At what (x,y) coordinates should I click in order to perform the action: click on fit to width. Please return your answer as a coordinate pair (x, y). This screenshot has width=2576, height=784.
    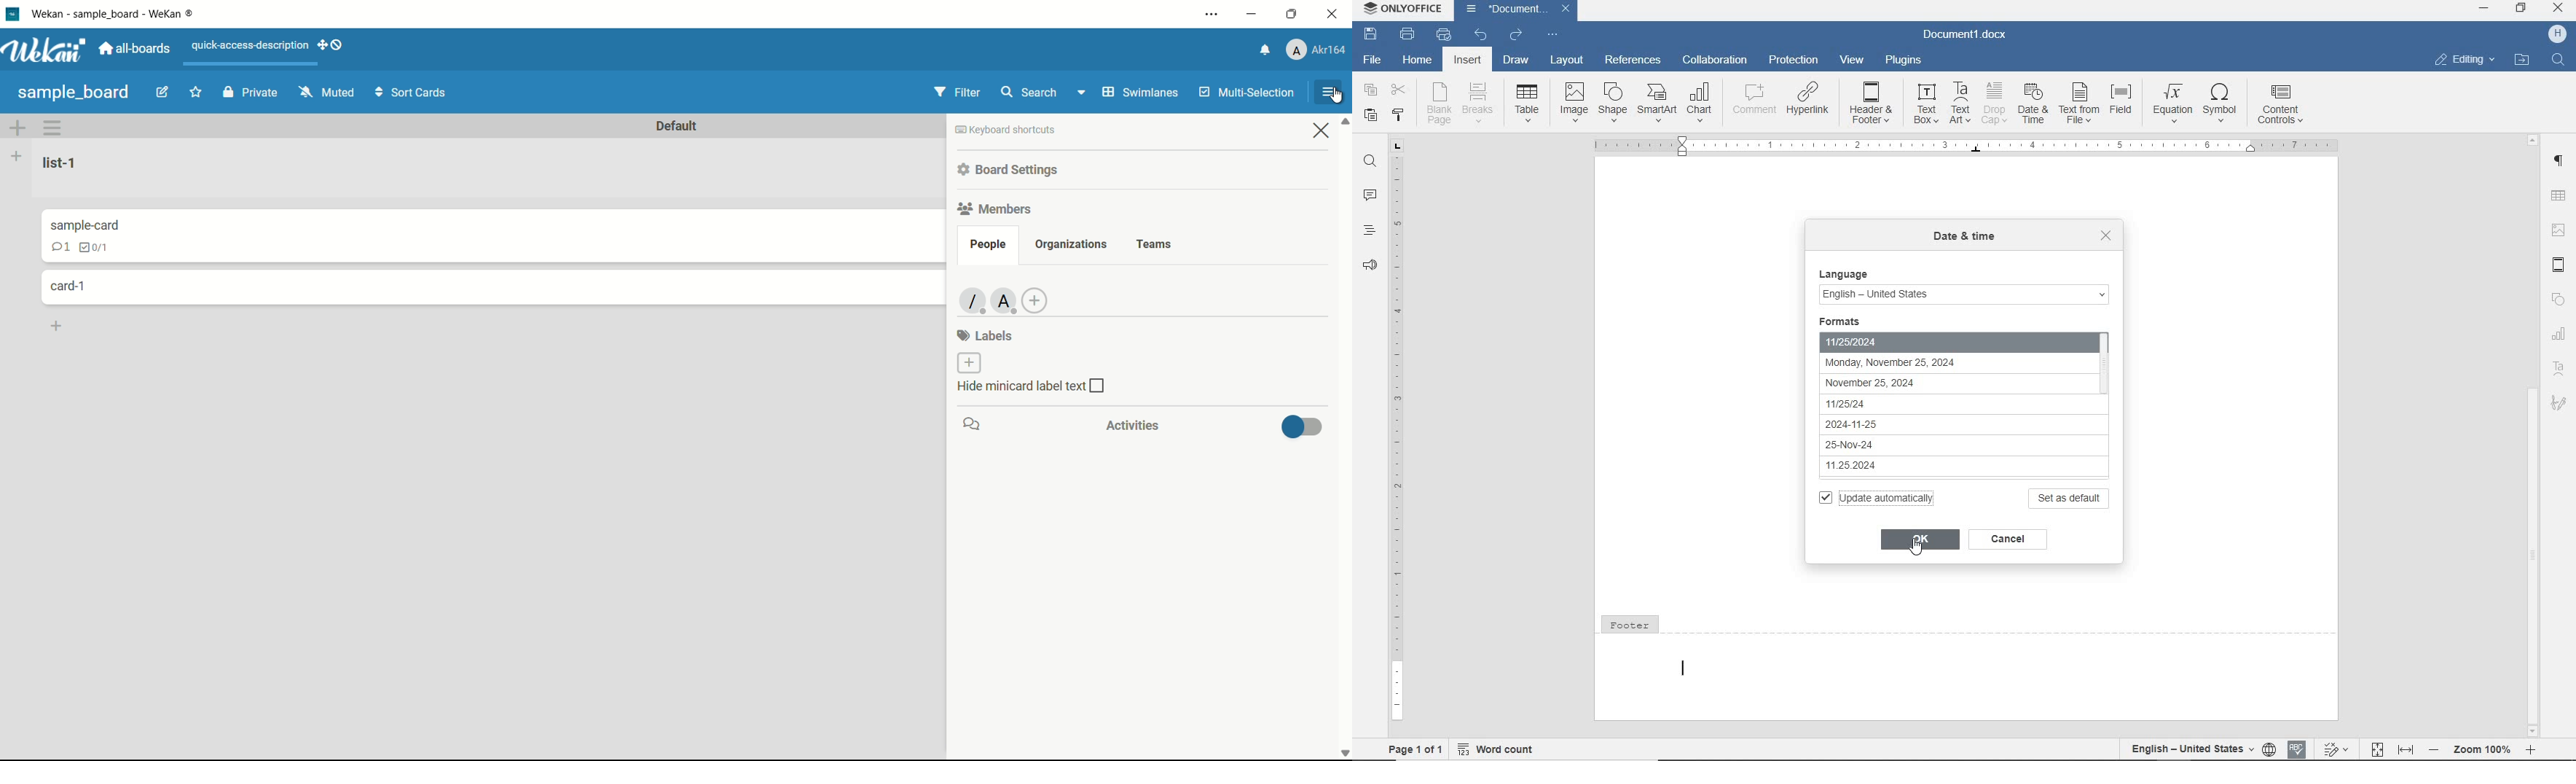
    Looking at the image, I should click on (2406, 751).